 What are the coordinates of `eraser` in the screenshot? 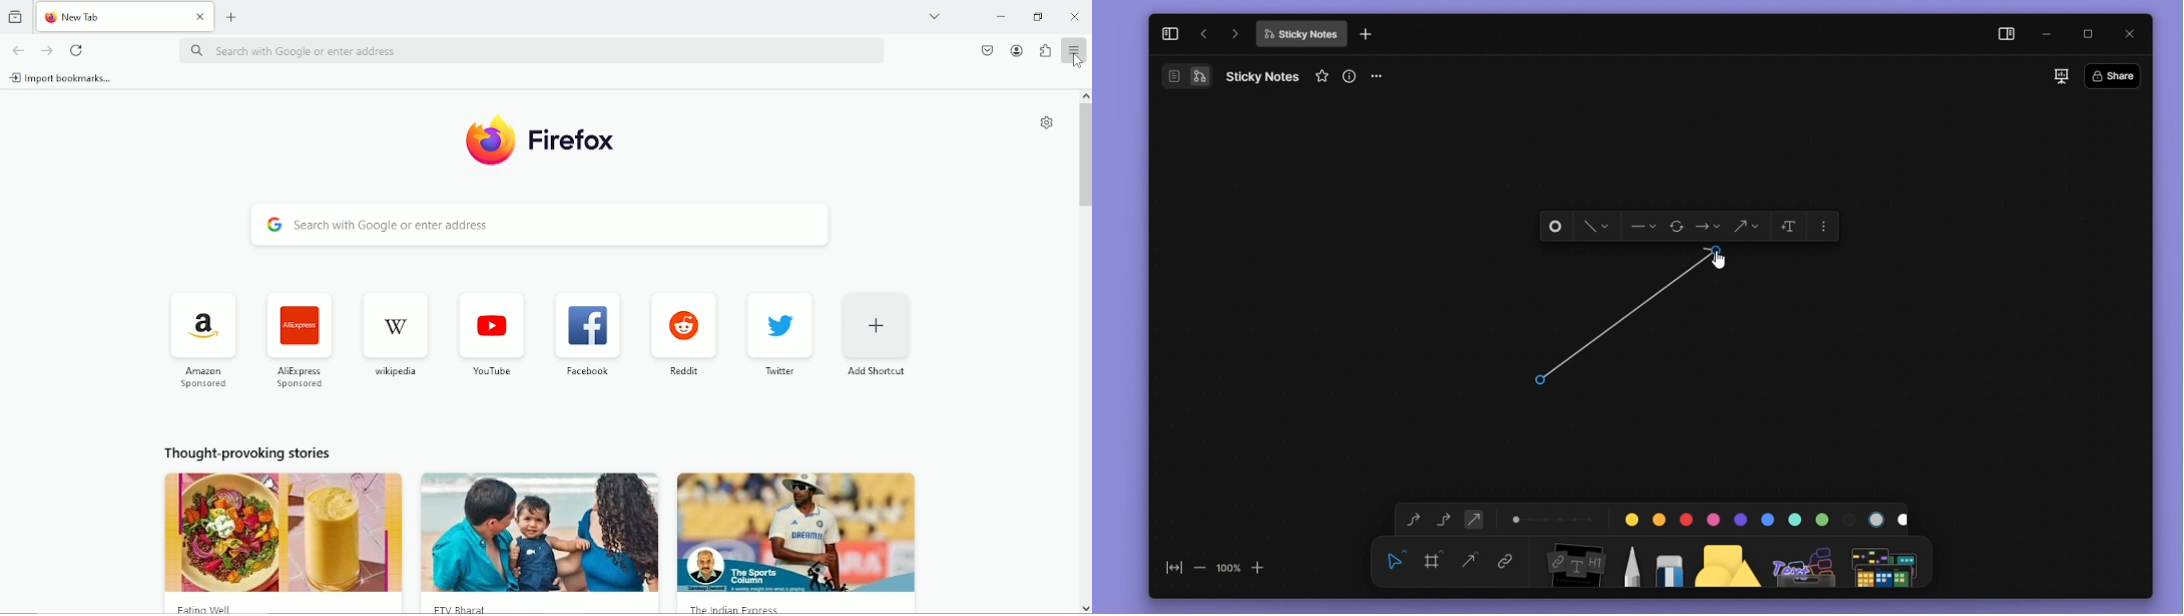 It's located at (1666, 560).